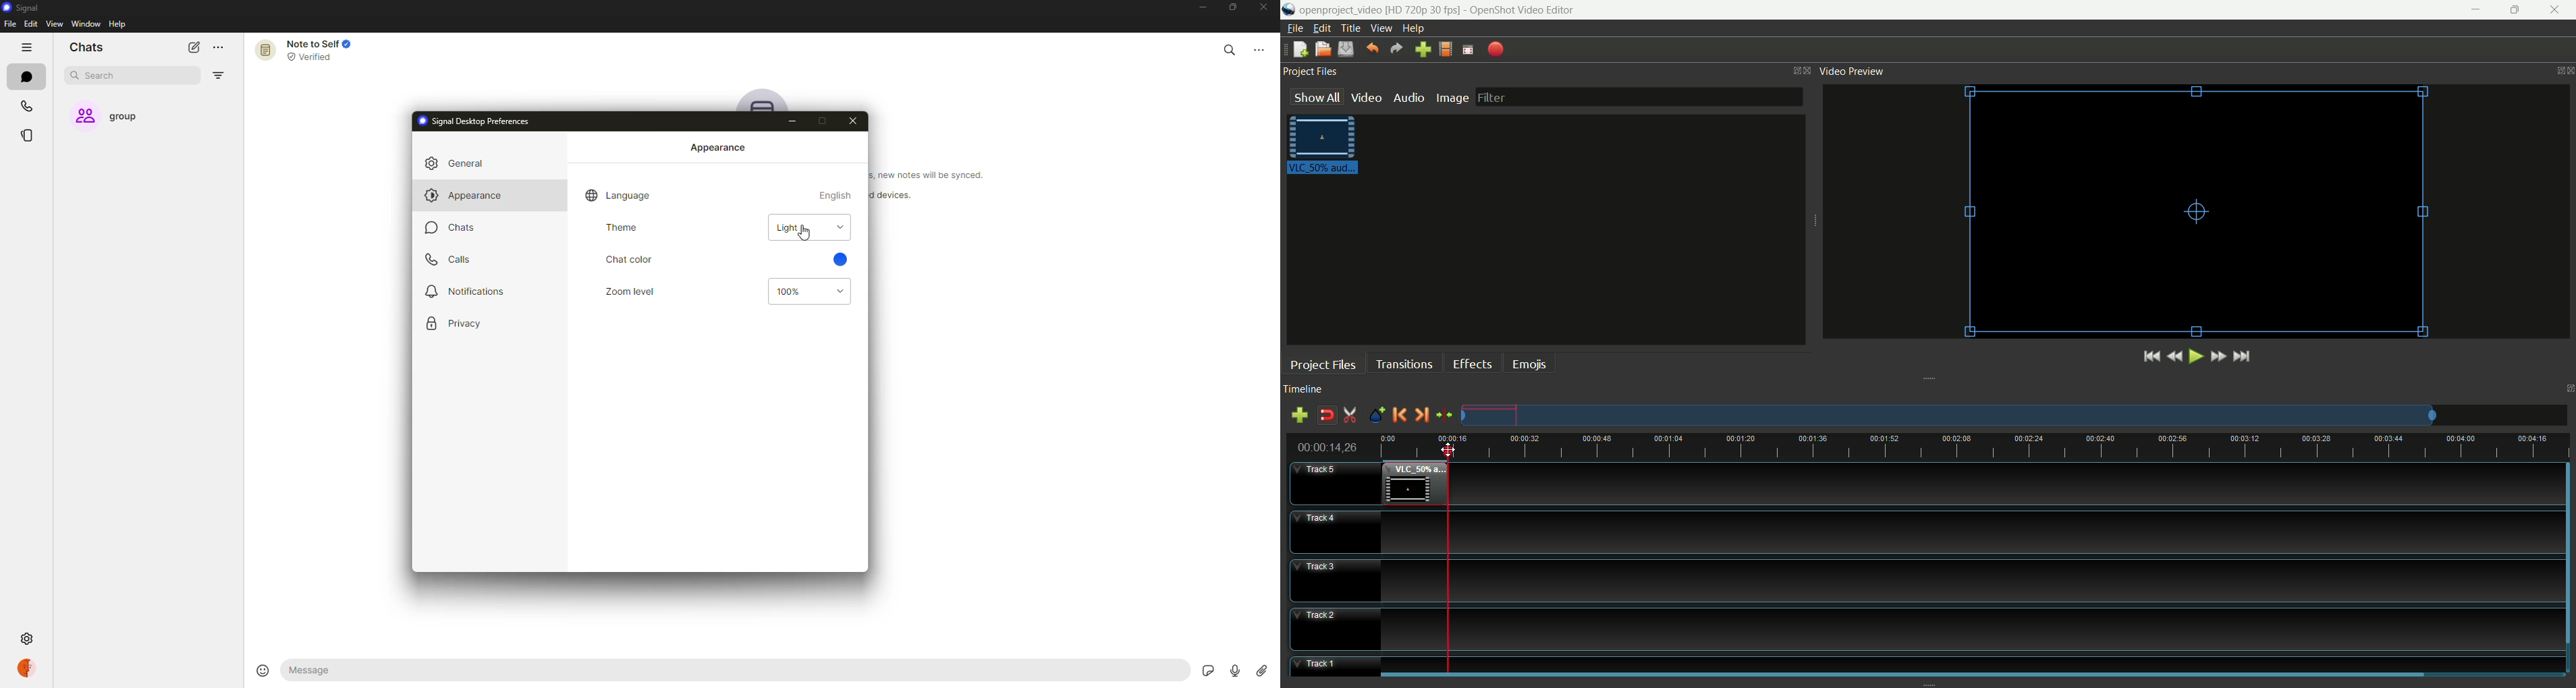 The width and height of the screenshot is (2576, 700). What do you see at coordinates (87, 48) in the screenshot?
I see `chats` at bounding box center [87, 48].